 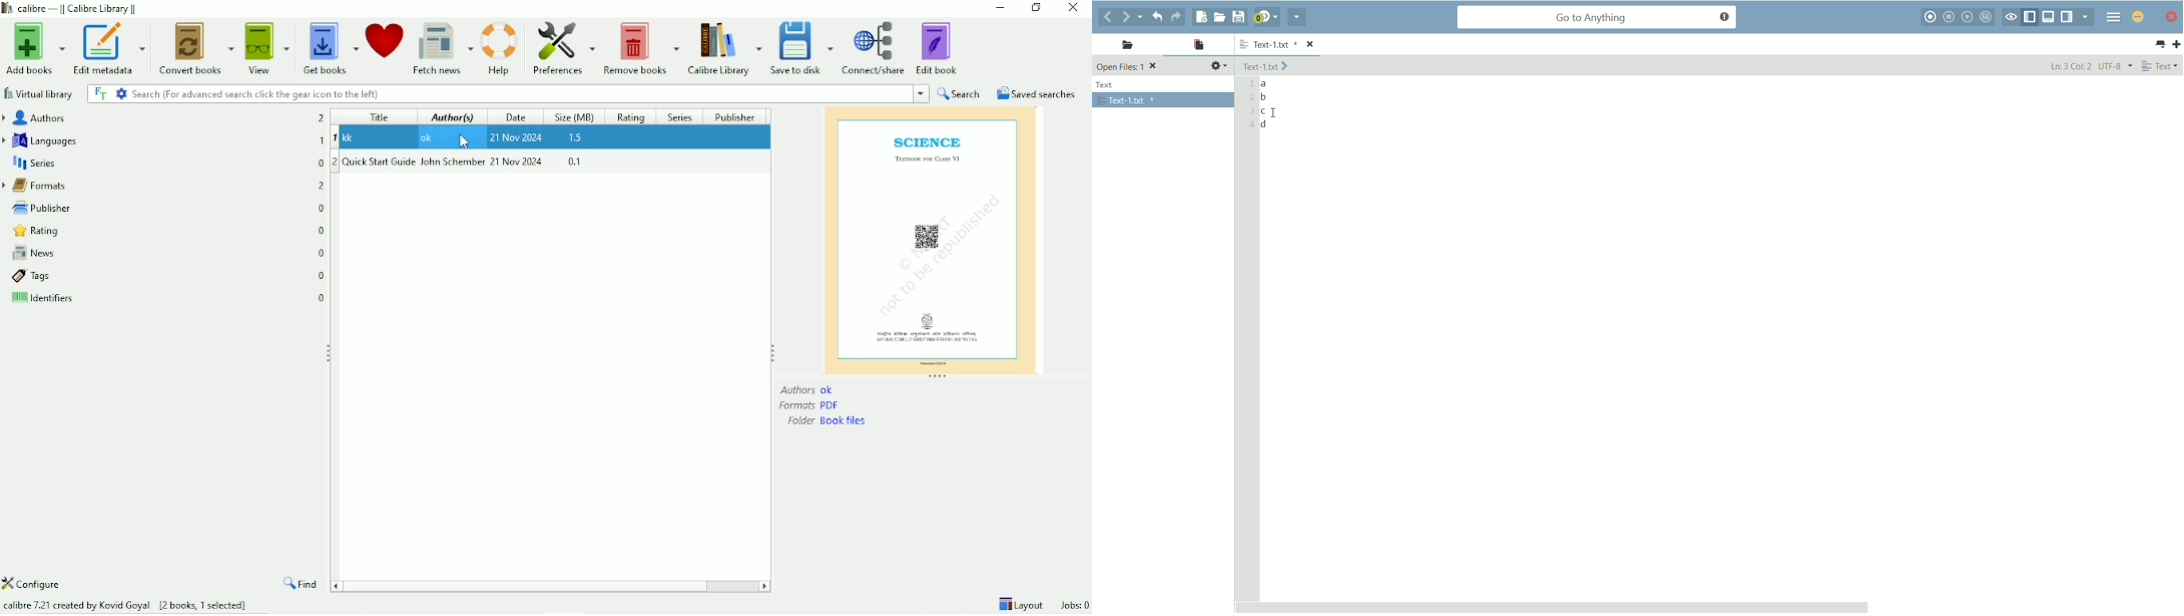 What do you see at coordinates (552, 138) in the screenshot?
I see `ok` at bounding box center [552, 138].